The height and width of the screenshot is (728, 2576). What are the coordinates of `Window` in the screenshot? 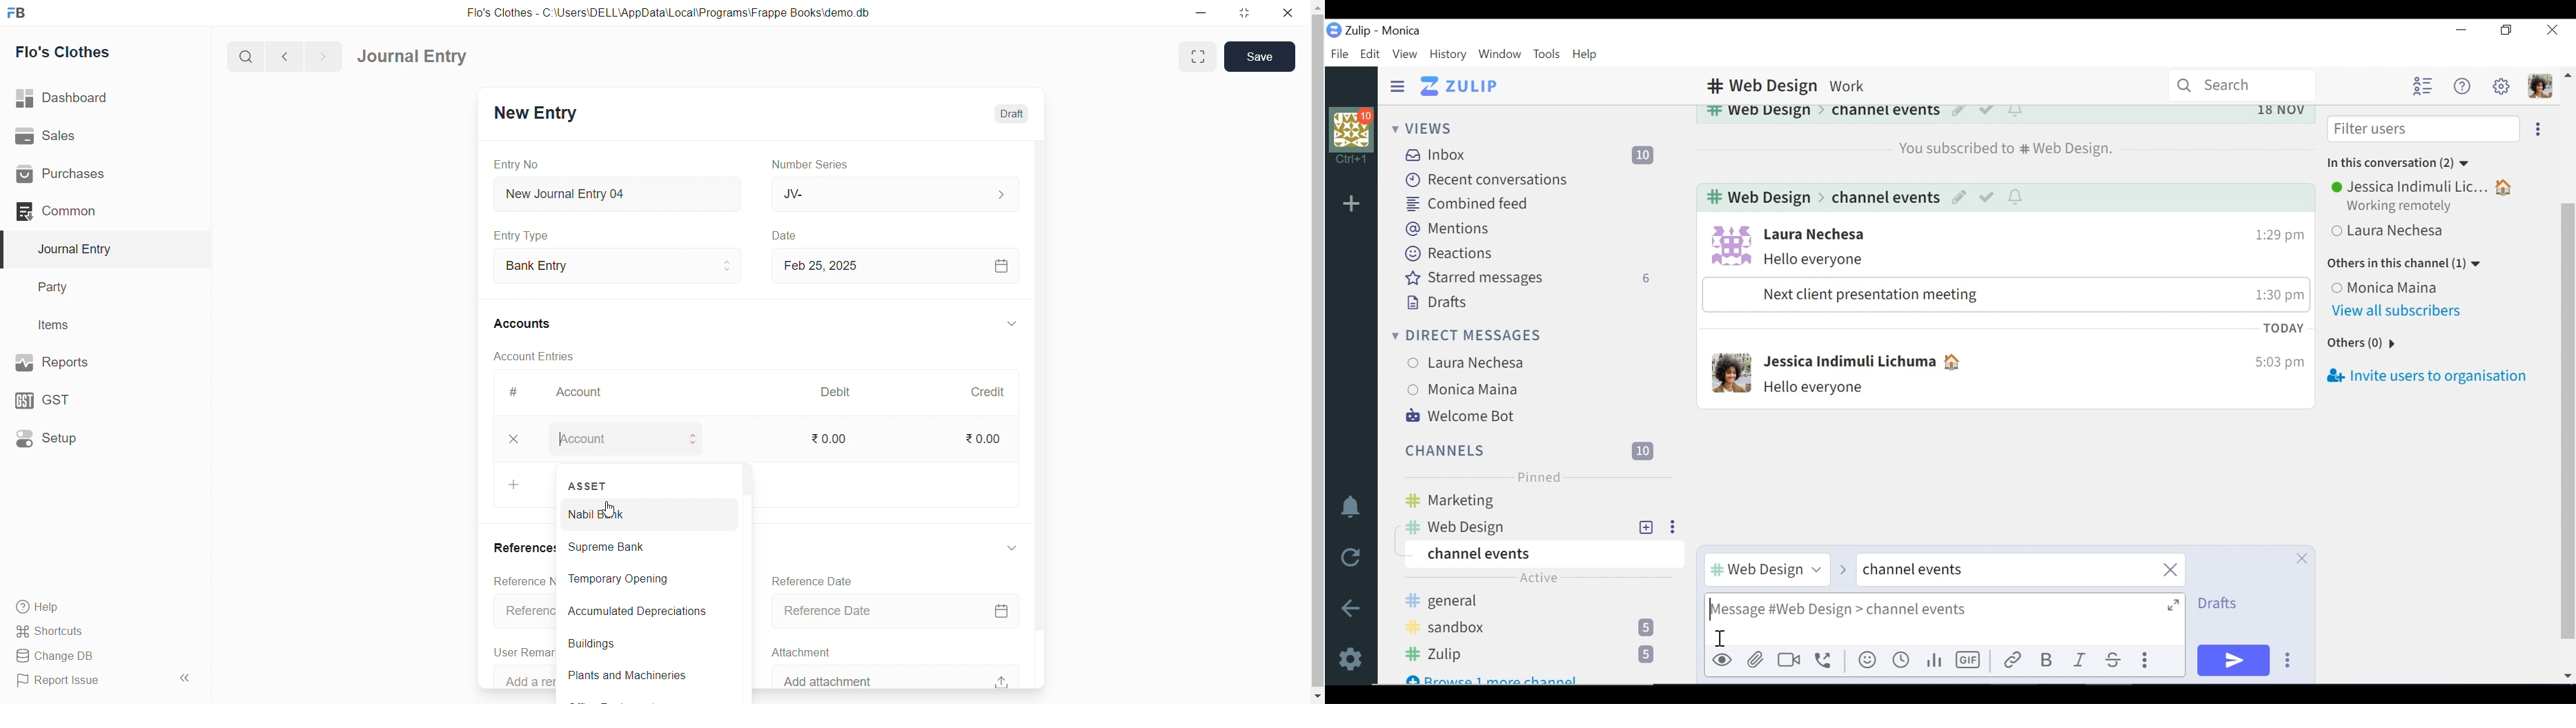 It's located at (1499, 54).